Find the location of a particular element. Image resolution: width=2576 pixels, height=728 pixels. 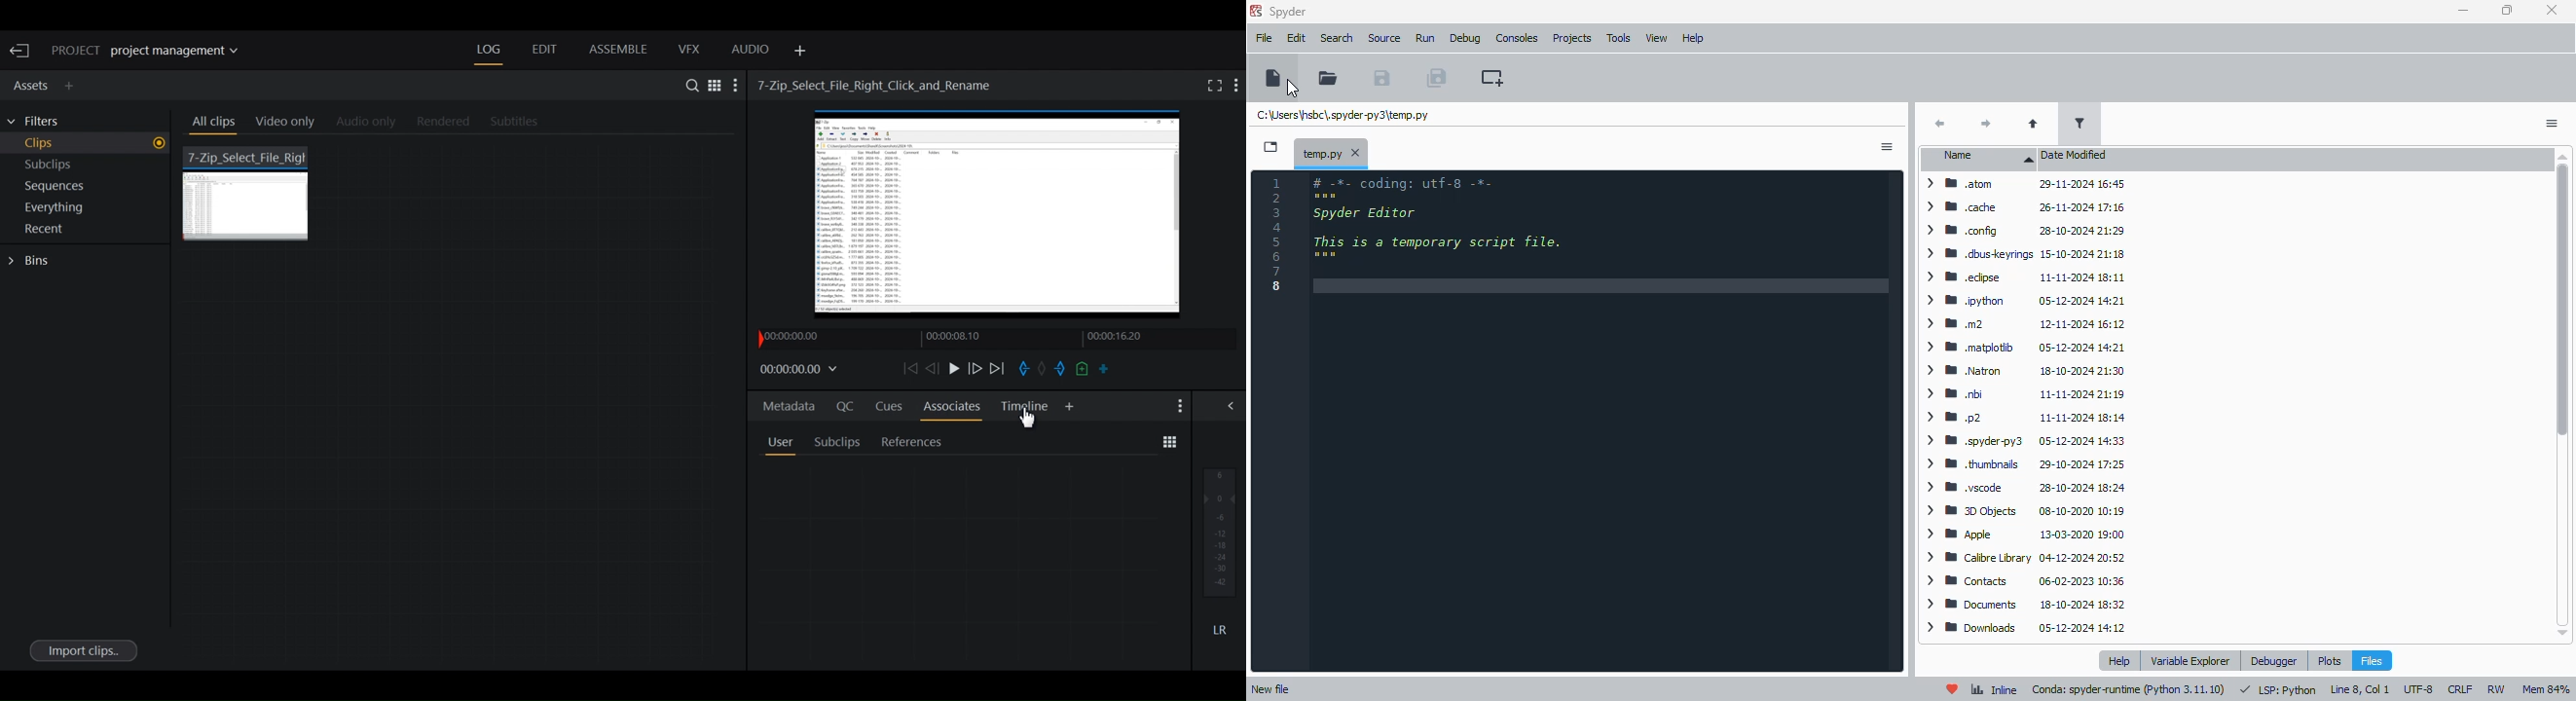

search is located at coordinates (1338, 38).